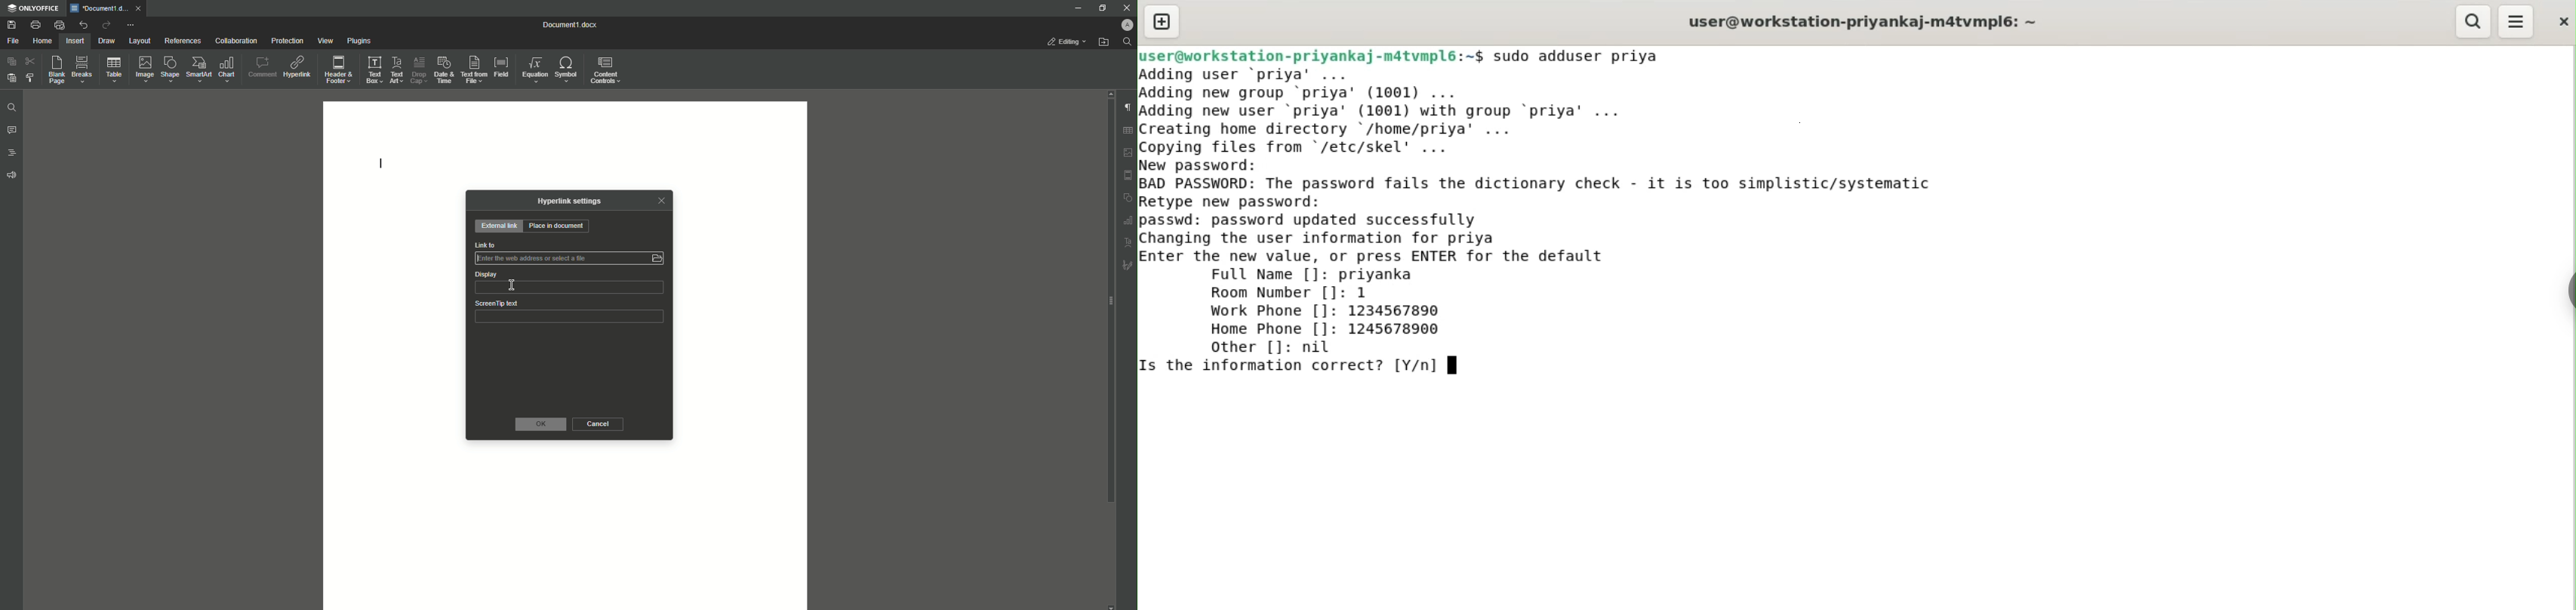 The height and width of the screenshot is (616, 2576). What do you see at coordinates (512, 285) in the screenshot?
I see `inserion cursor` at bounding box center [512, 285].